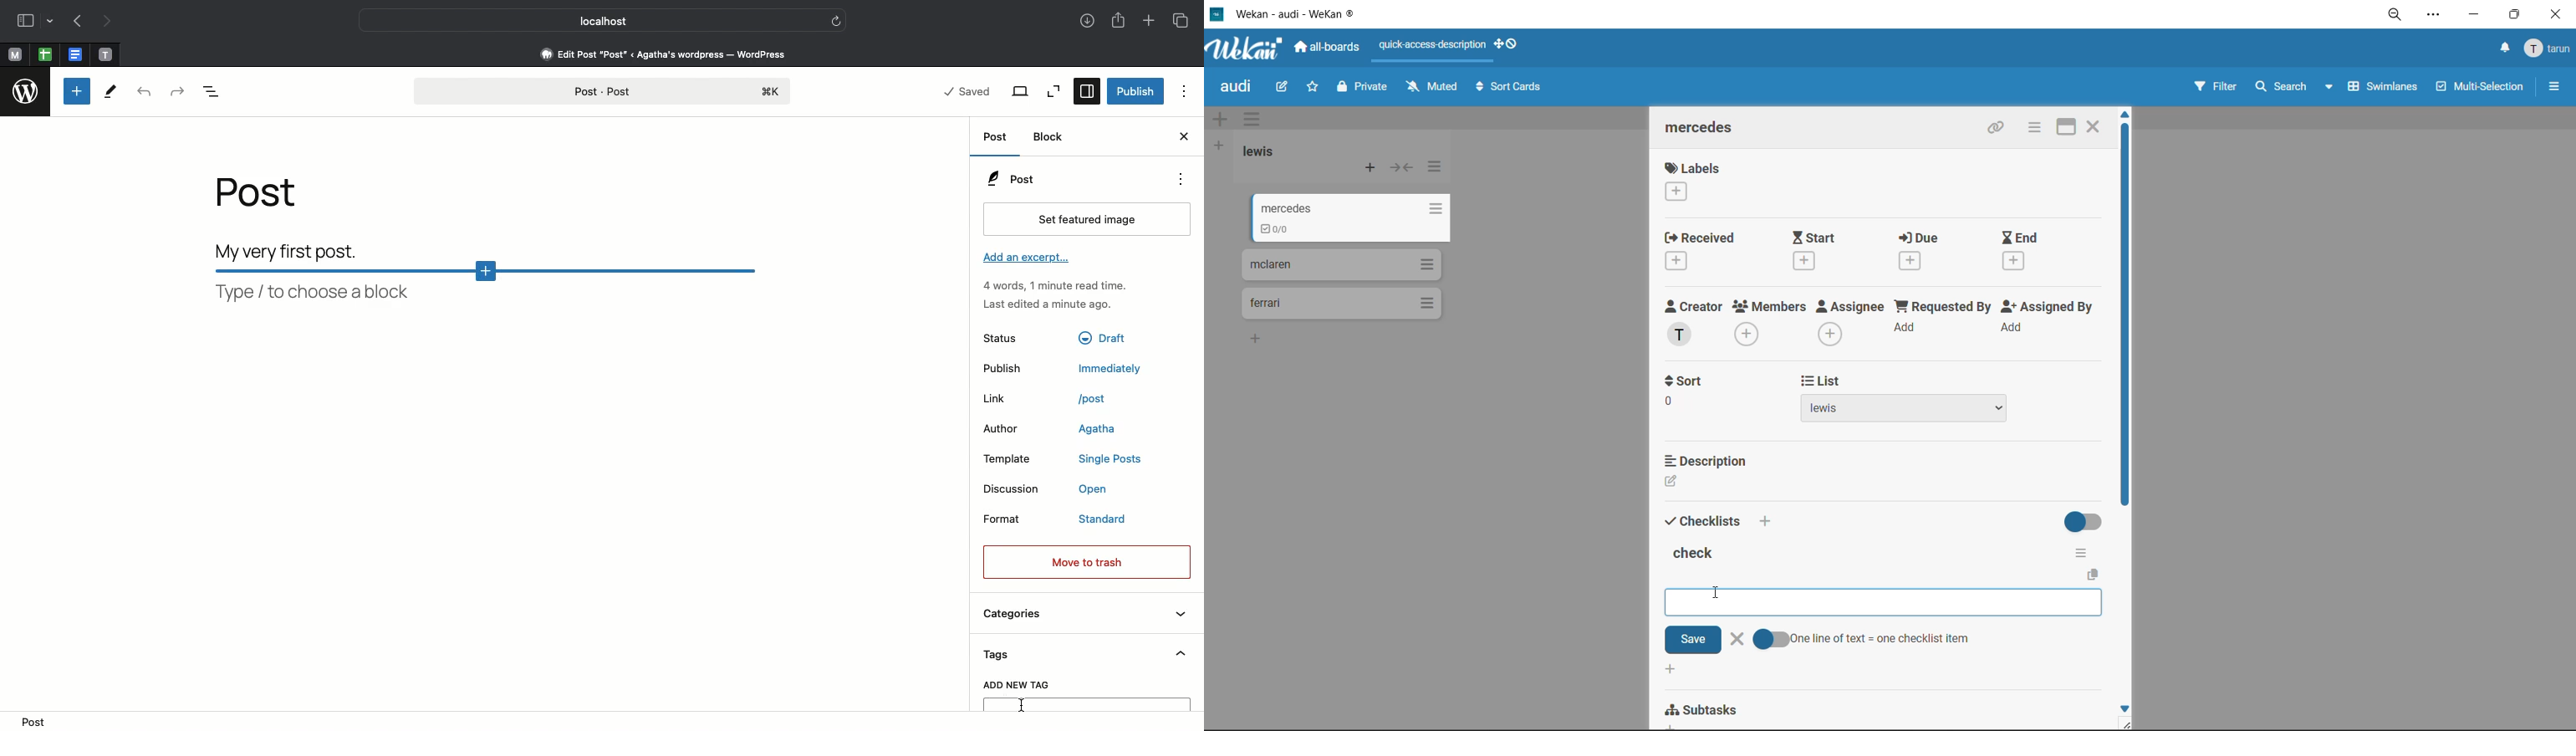 The height and width of the screenshot is (756, 2576). What do you see at coordinates (79, 21) in the screenshot?
I see `Previous page` at bounding box center [79, 21].